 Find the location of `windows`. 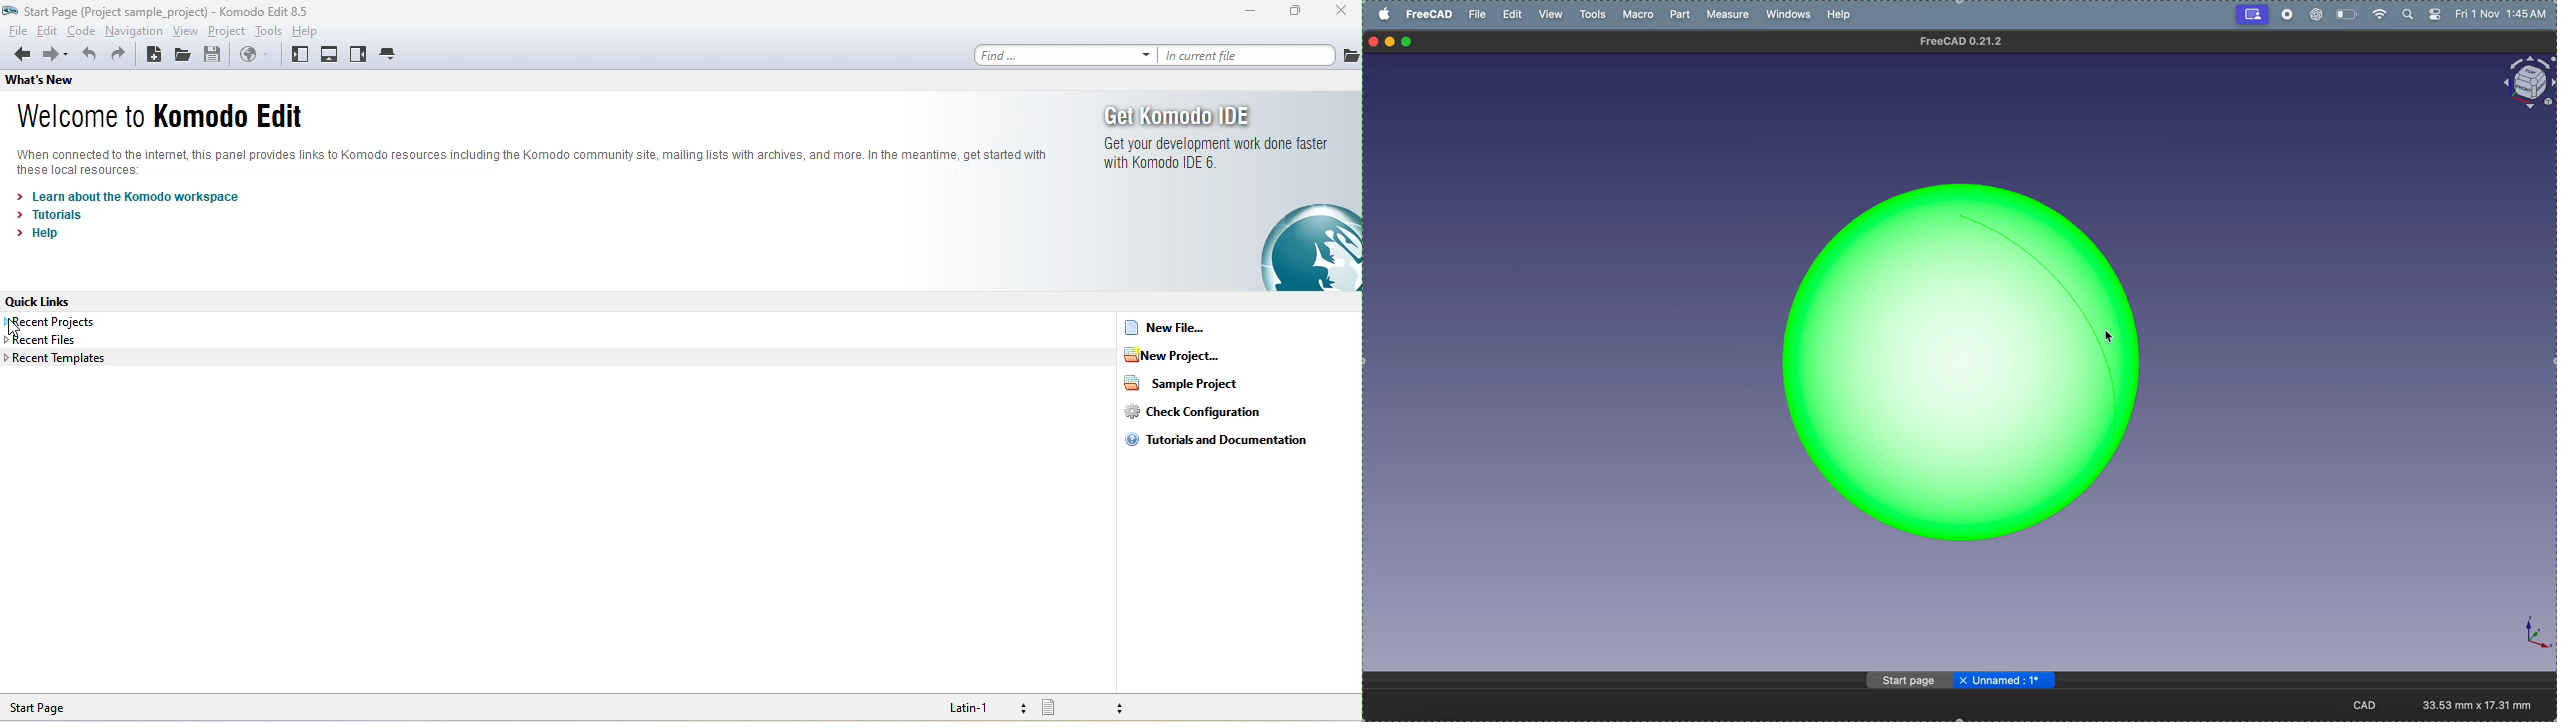

windows is located at coordinates (1791, 15).